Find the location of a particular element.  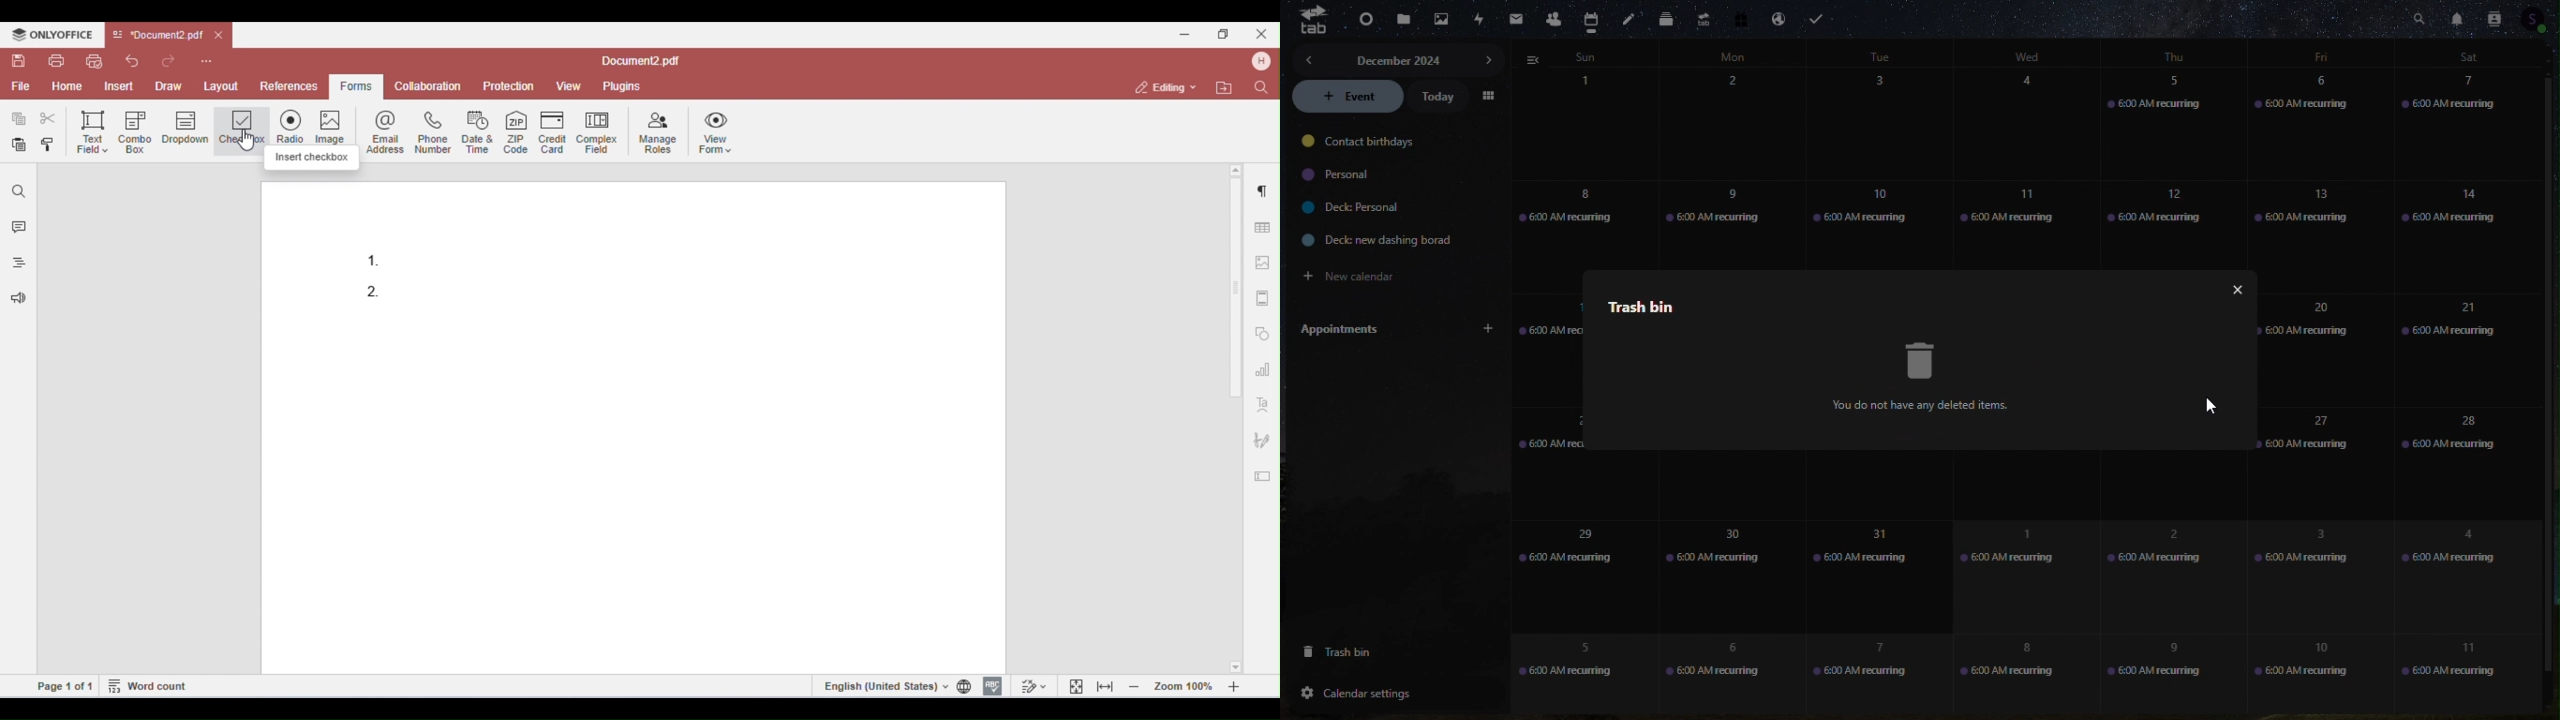

29 is located at coordinates (1581, 561).